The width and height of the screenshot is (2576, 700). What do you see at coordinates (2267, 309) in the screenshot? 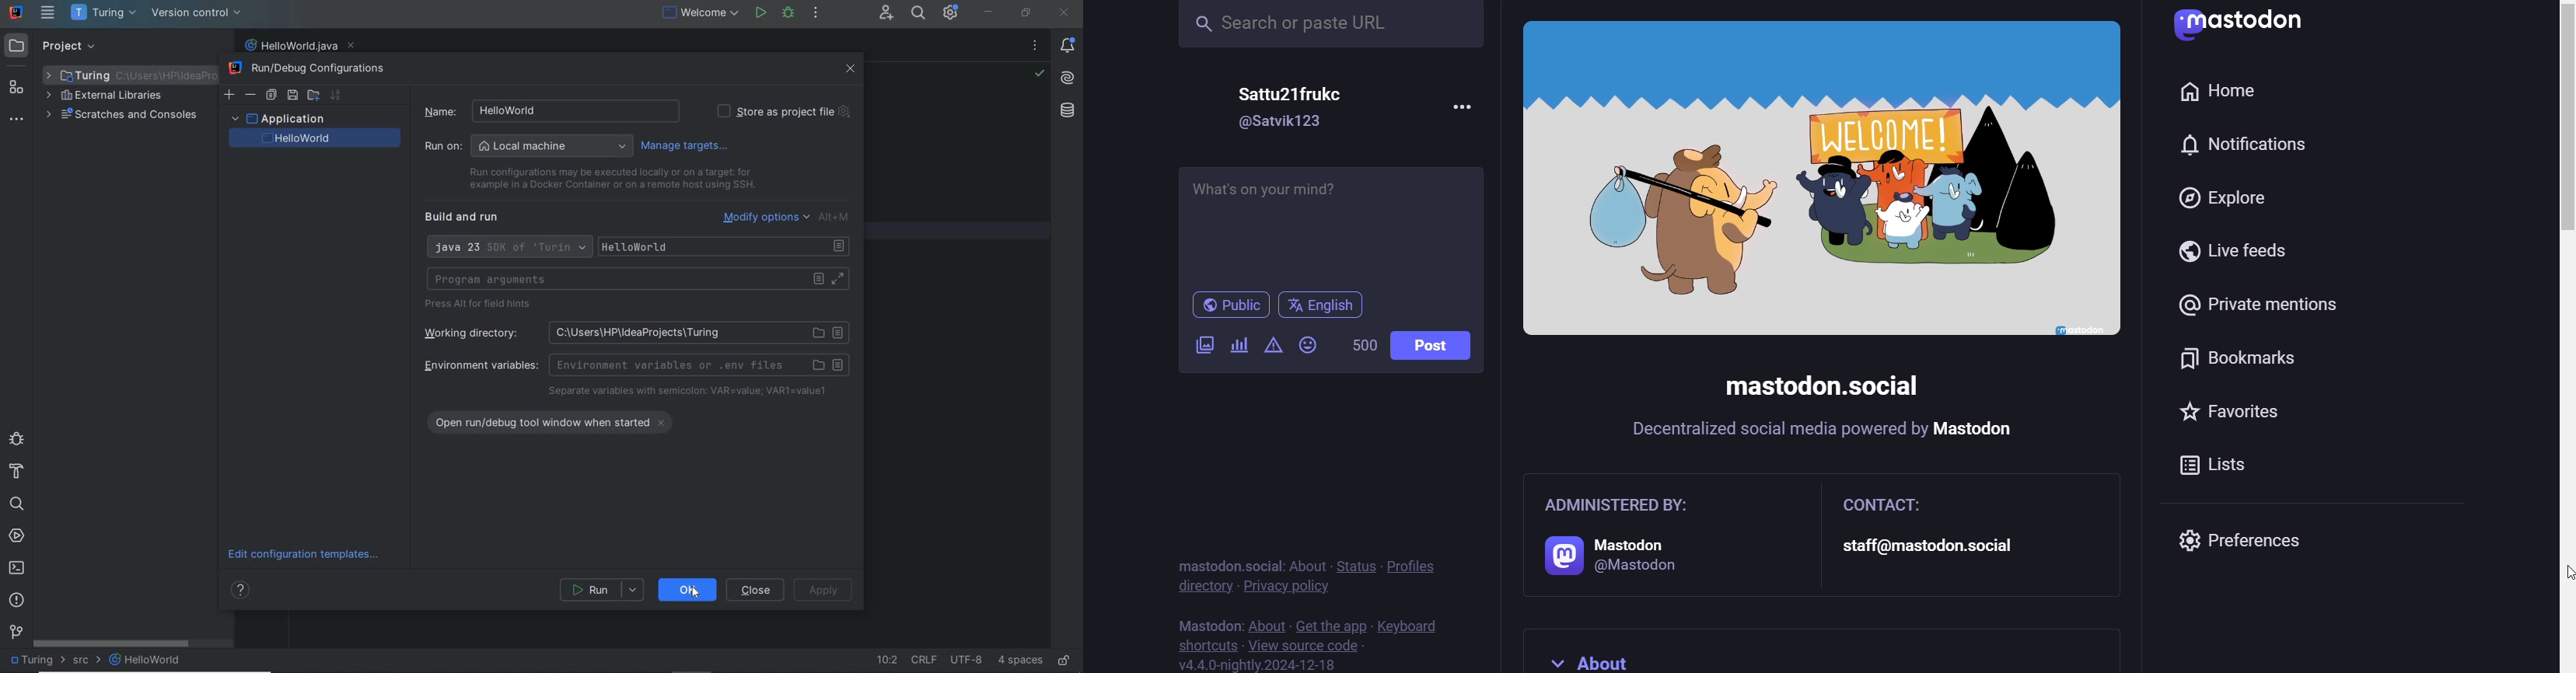
I see `private mention` at bounding box center [2267, 309].